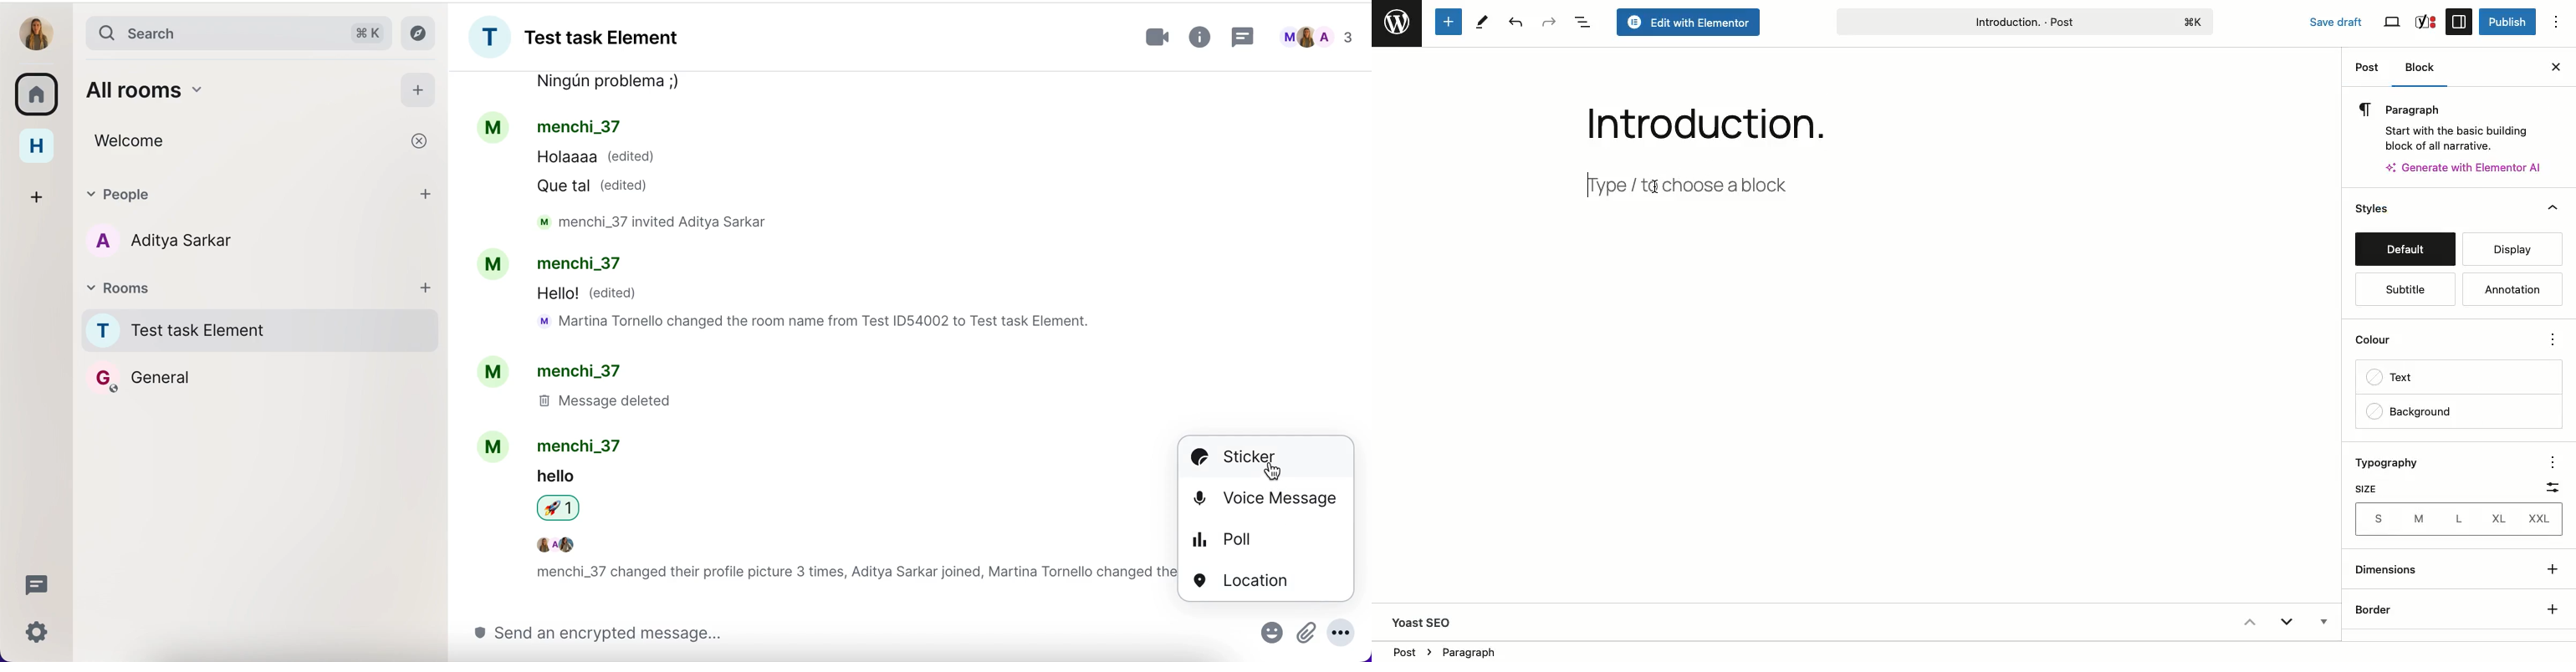  I want to click on [Type / to choose a block, so click(1704, 182).